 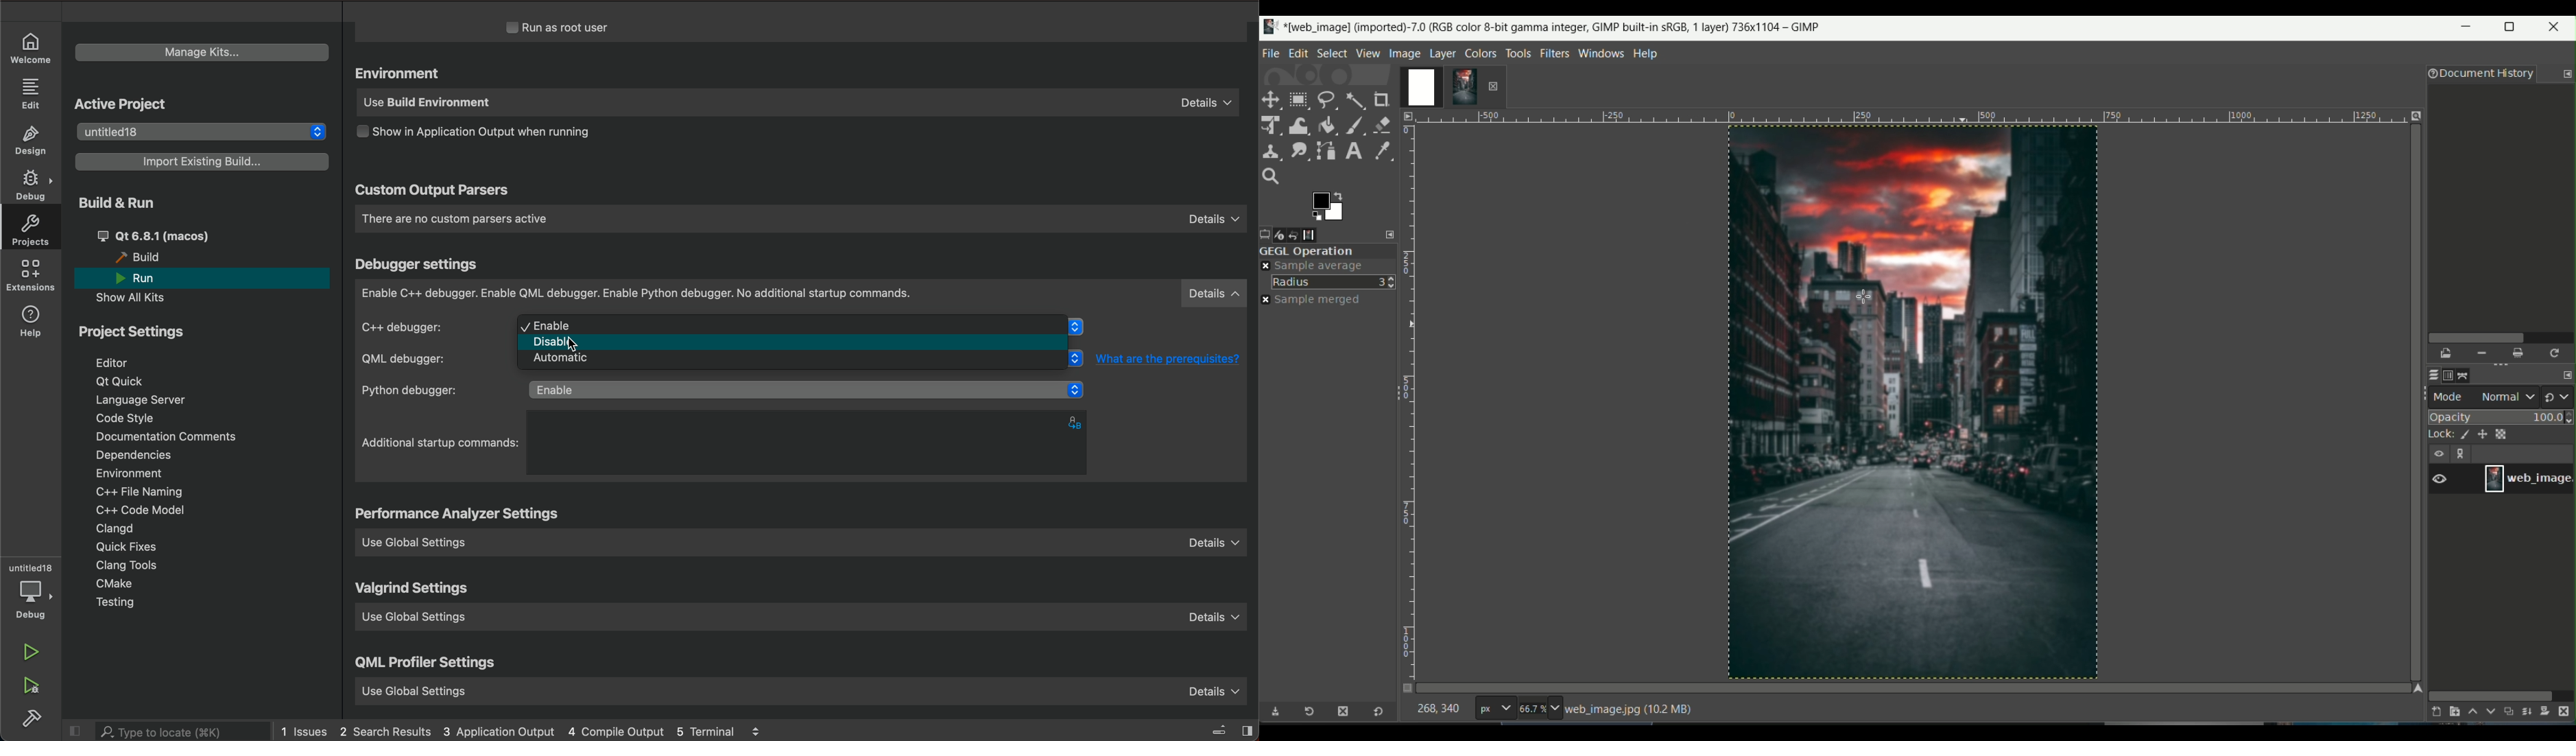 What do you see at coordinates (2499, 336) in the screenshot?
I see `scroll bar` at bounding box center [2499, 336].